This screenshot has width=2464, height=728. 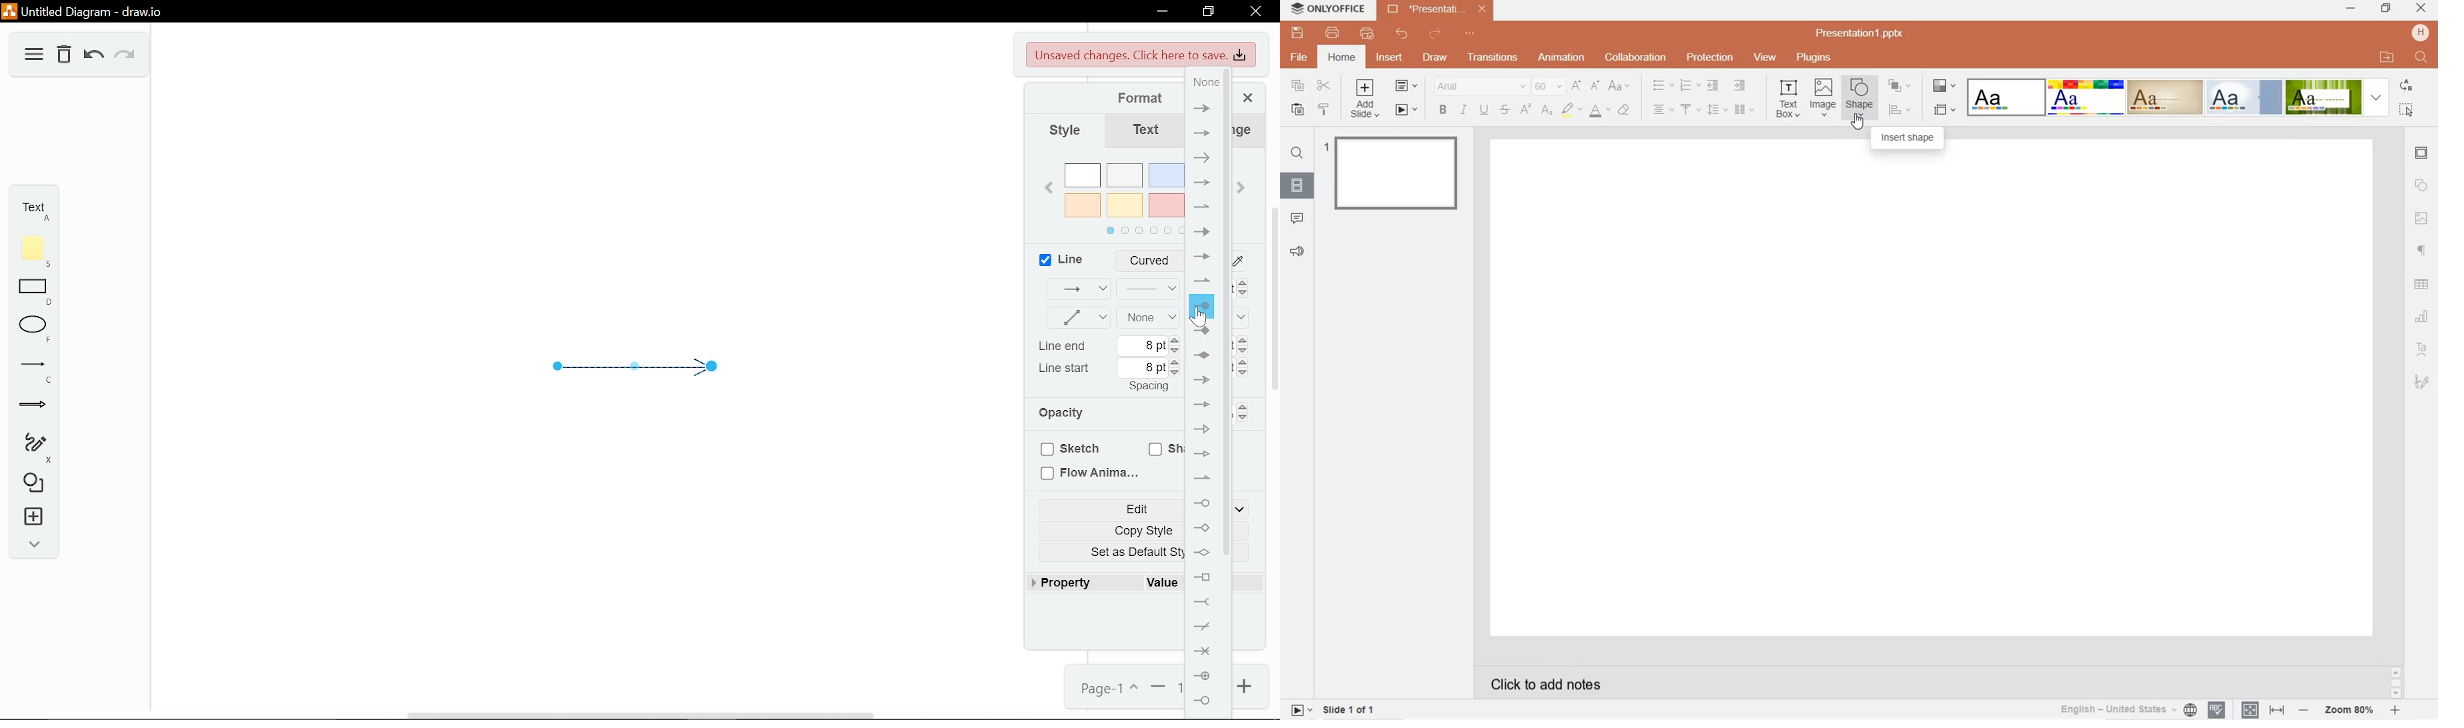 What do you see at coordinates (1766, 58) in the screenshot?
I see `view` at bounding box center [1766, 58].